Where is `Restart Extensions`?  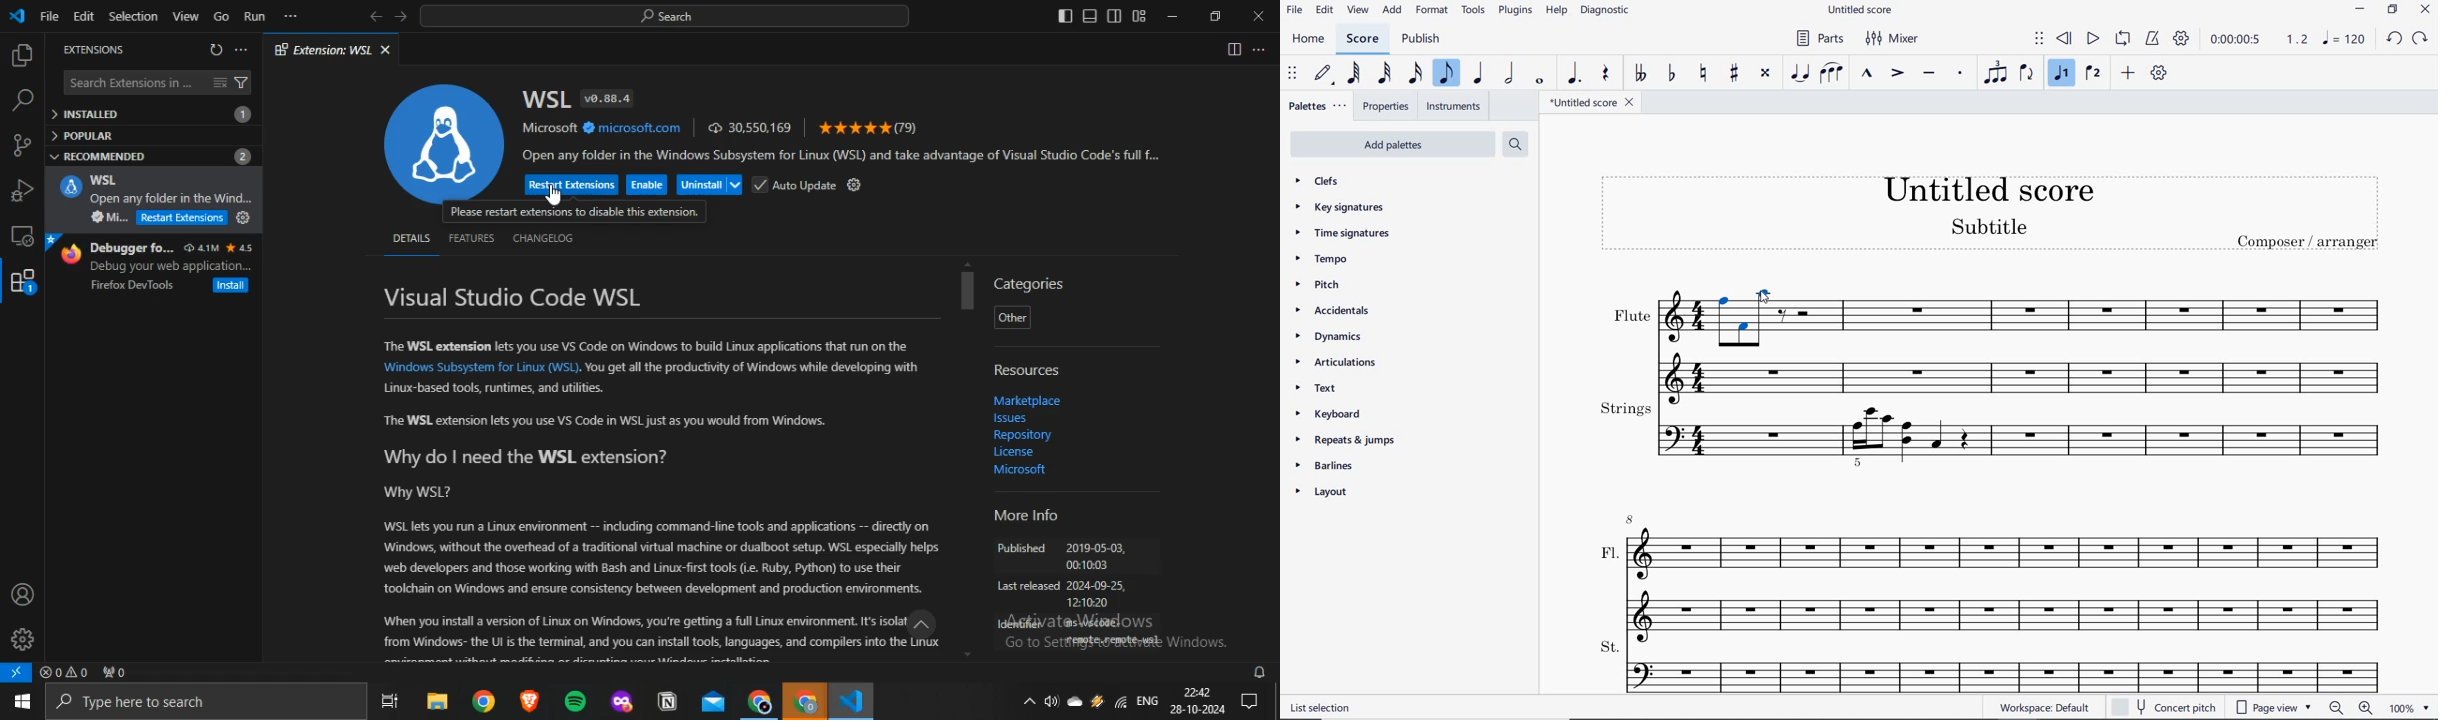
Restart Extensions is located at coordinates (572, 185).